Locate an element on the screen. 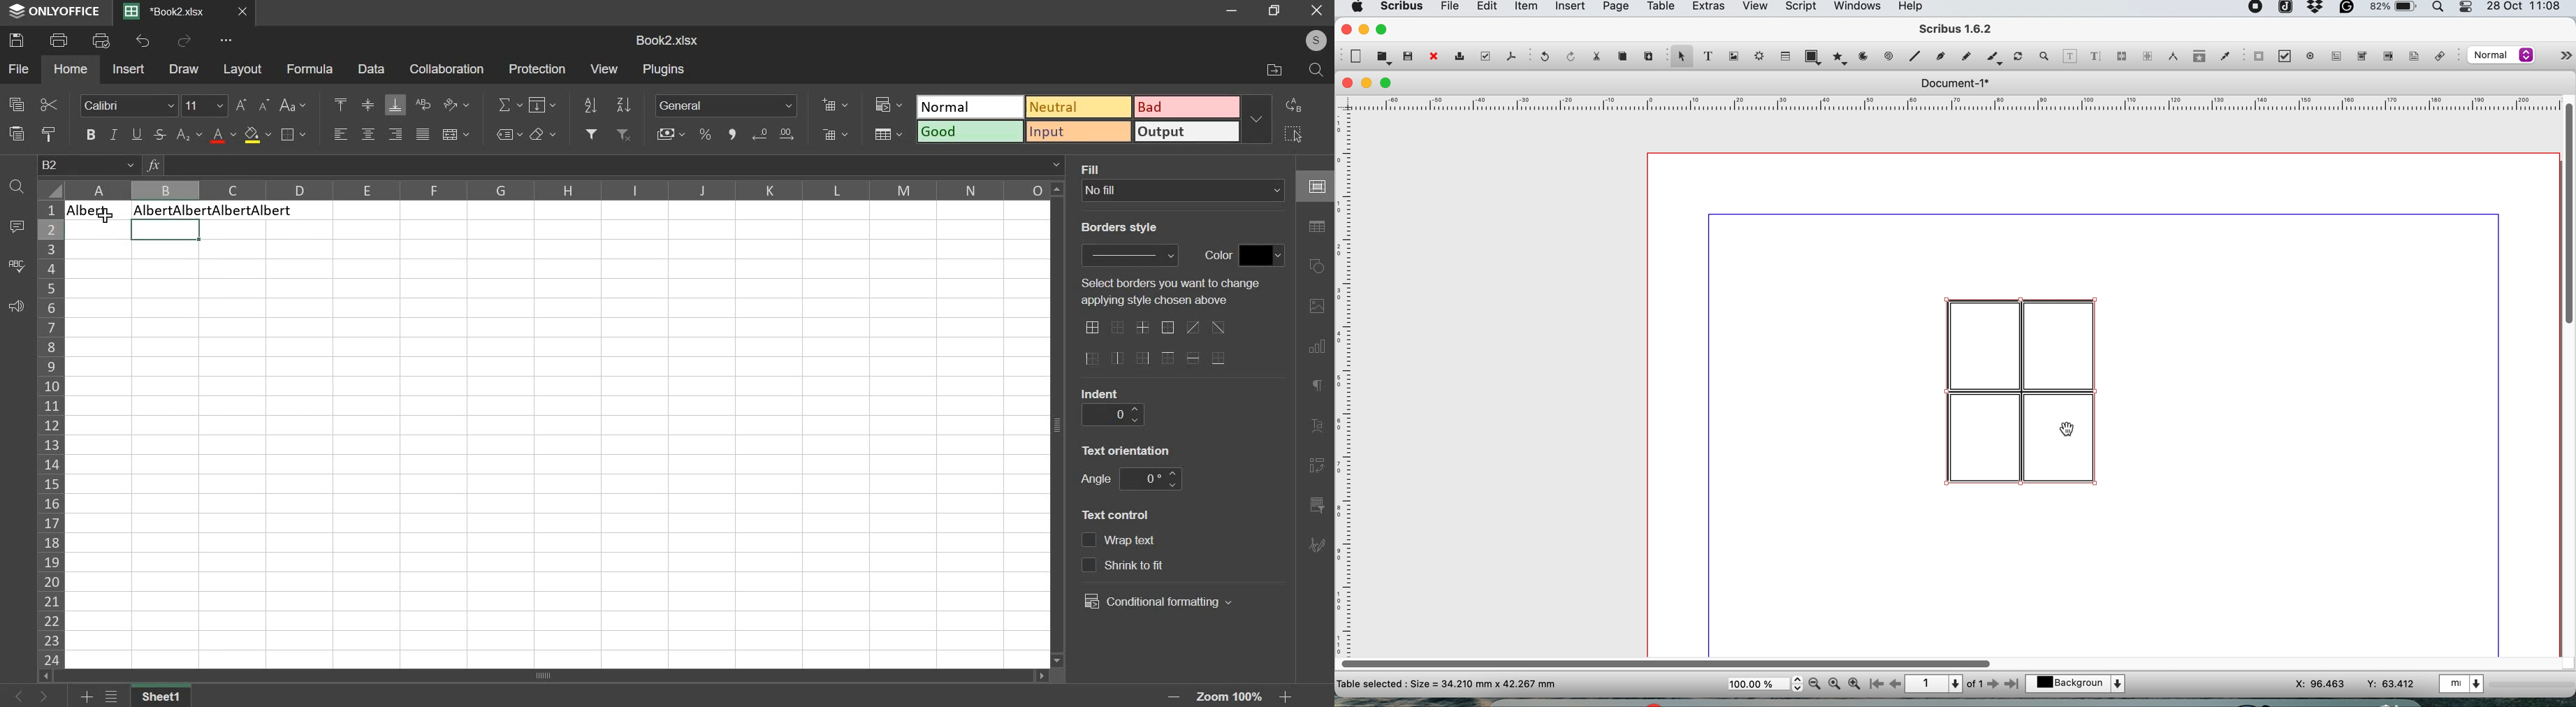 The height and width of the screenshot is (728, 2576). clear is located at coordinates (543, 133).